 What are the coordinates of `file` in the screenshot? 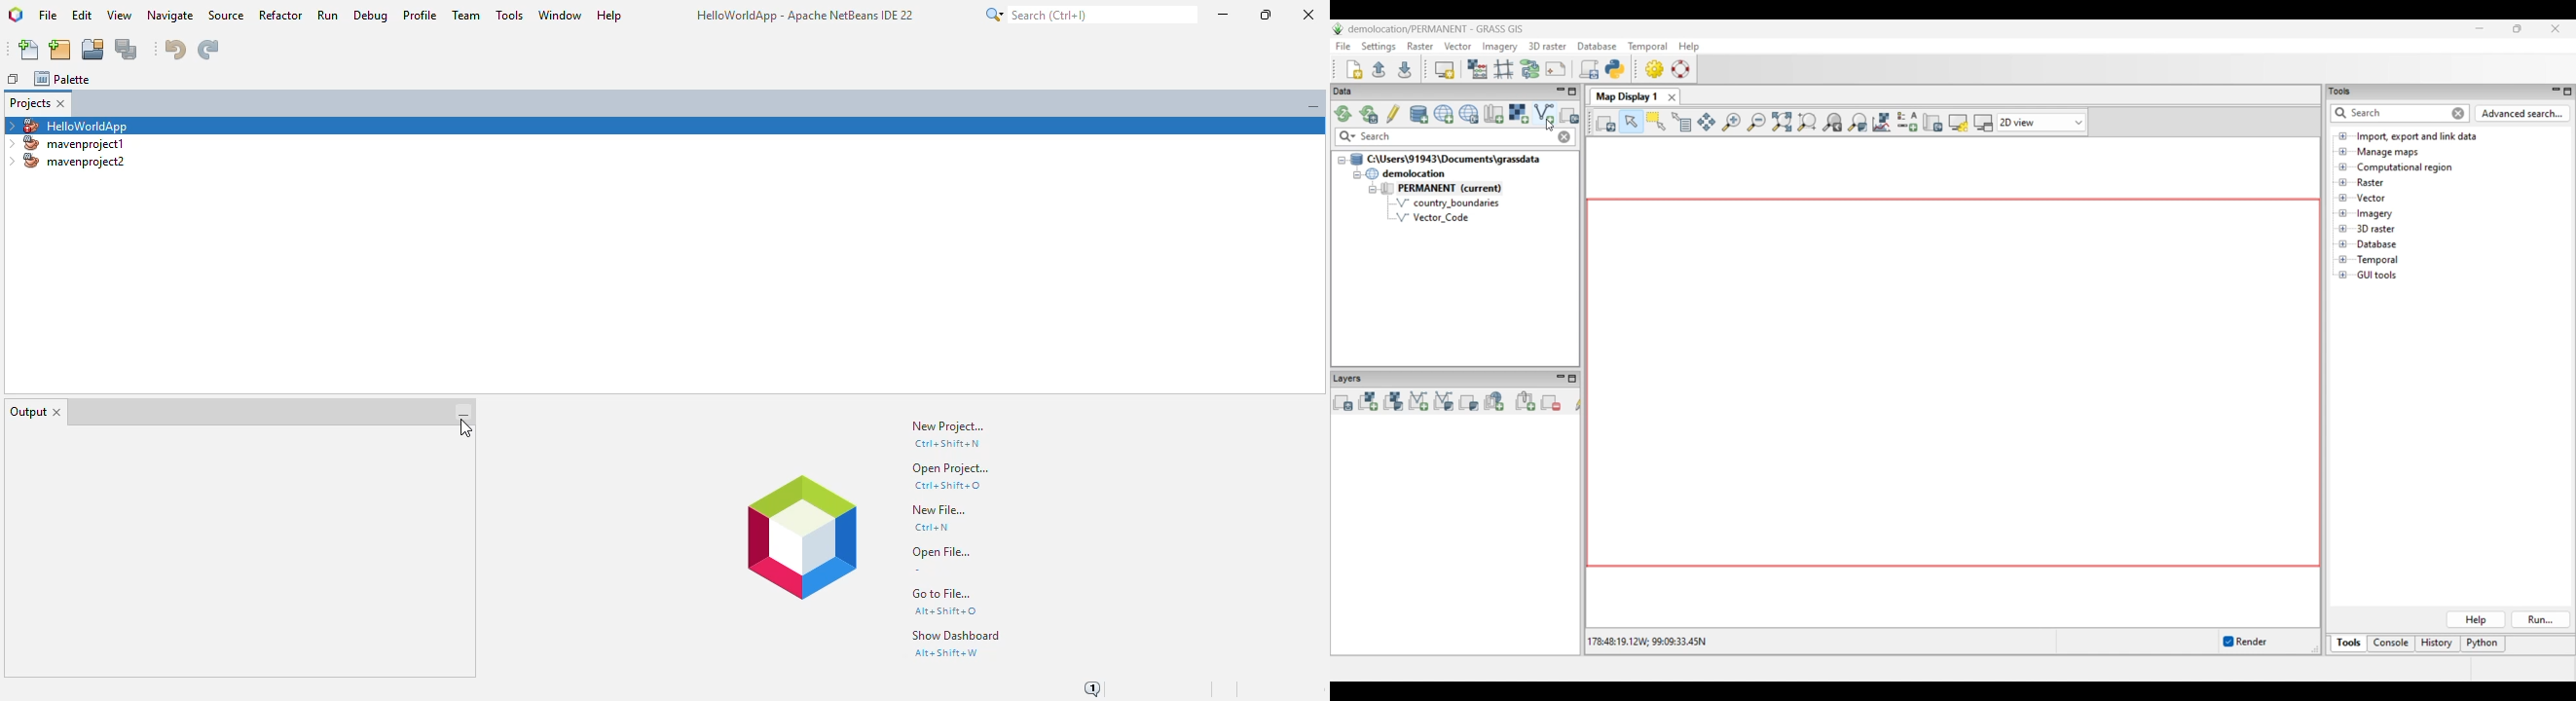 It's located at (49, 16).